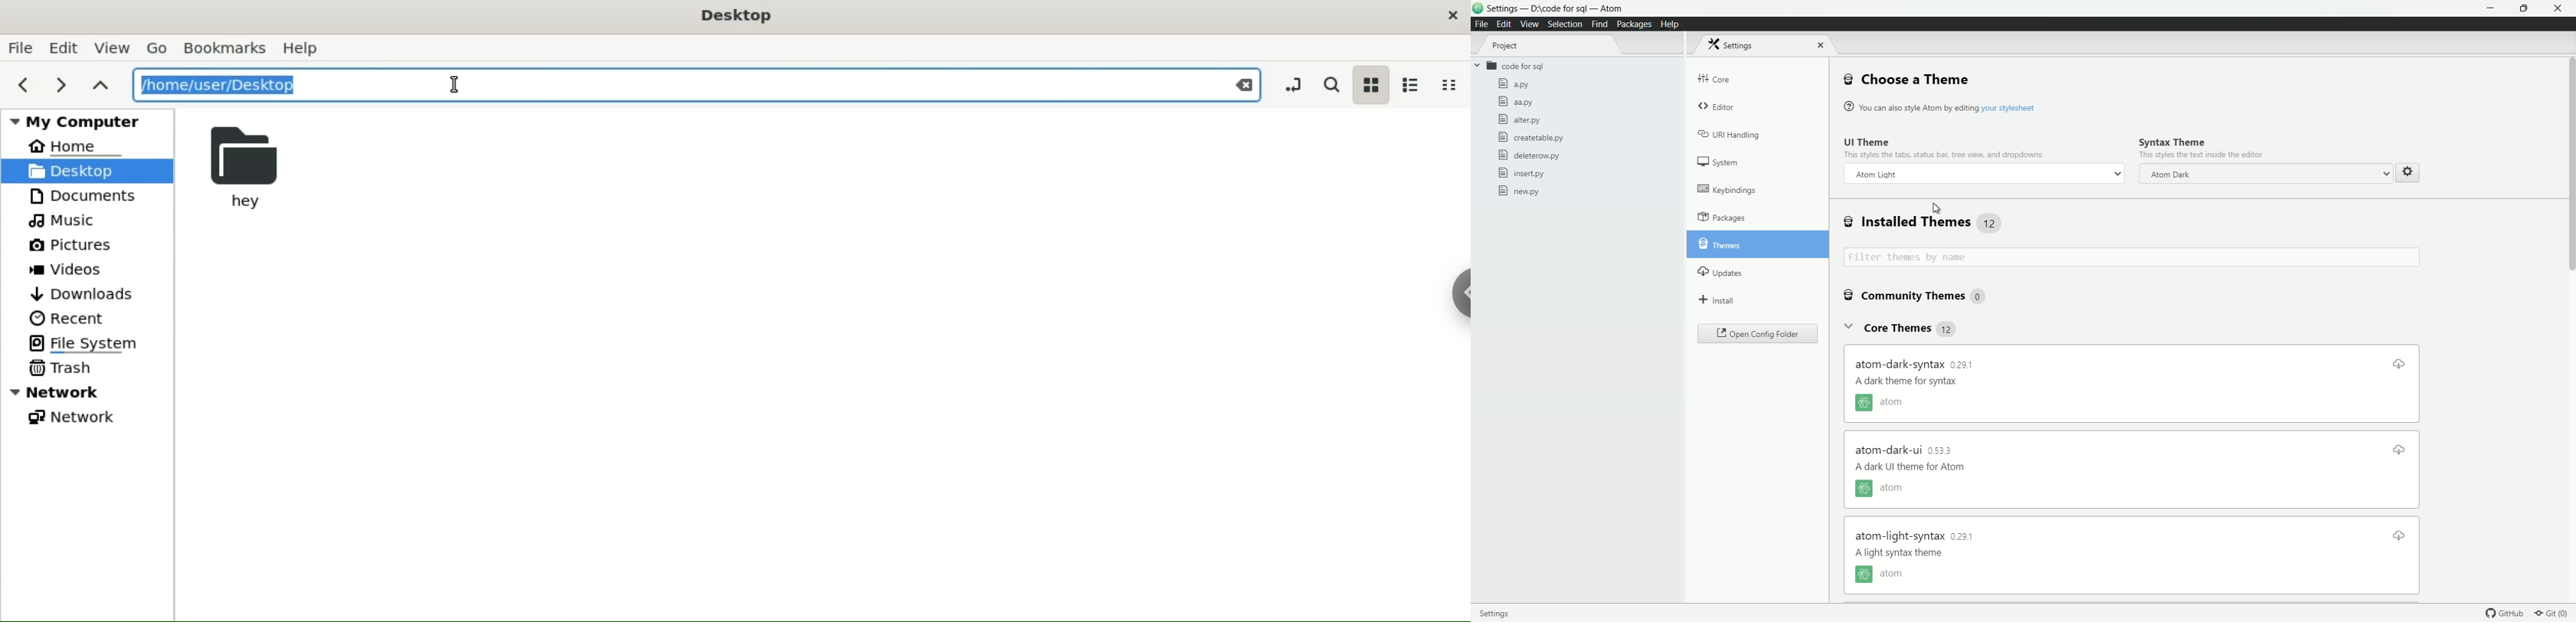 The image size is (2576, 644). Describe the element at coordinates (1721, 271) in the screenshot. I see `updates` at that location.